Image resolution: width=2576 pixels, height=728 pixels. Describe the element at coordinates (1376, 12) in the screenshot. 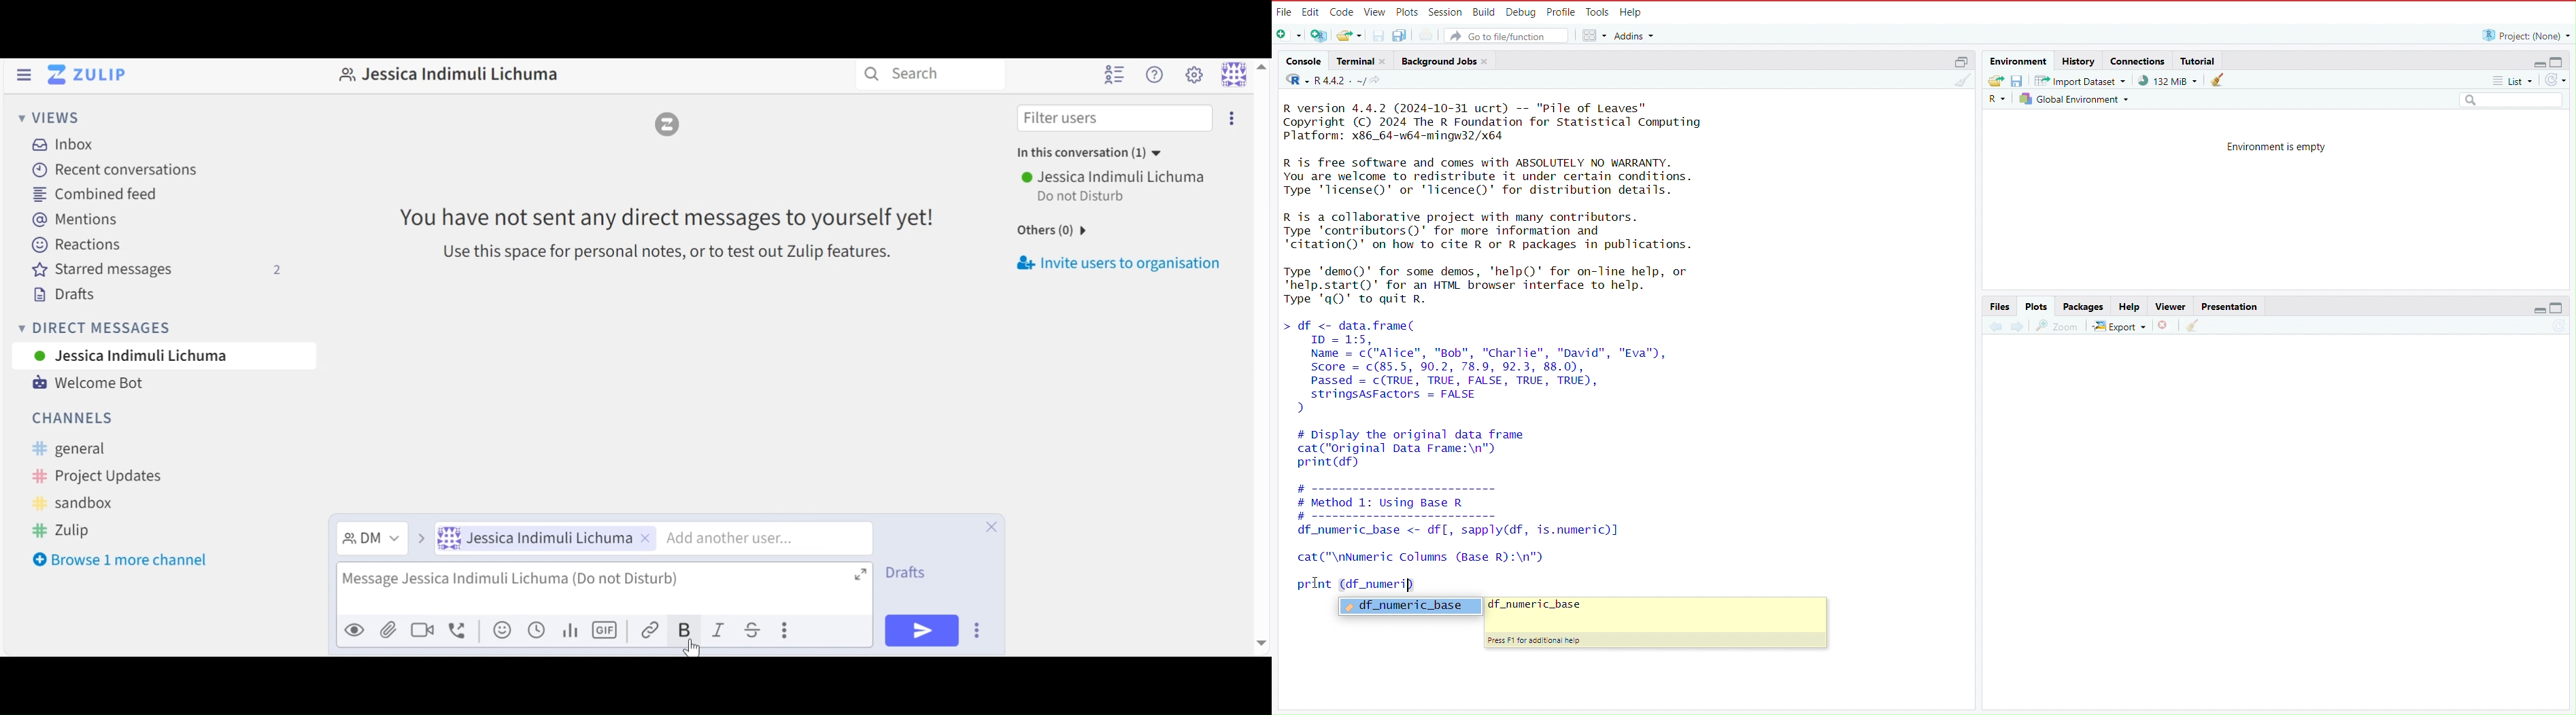

I see `View` at that location.